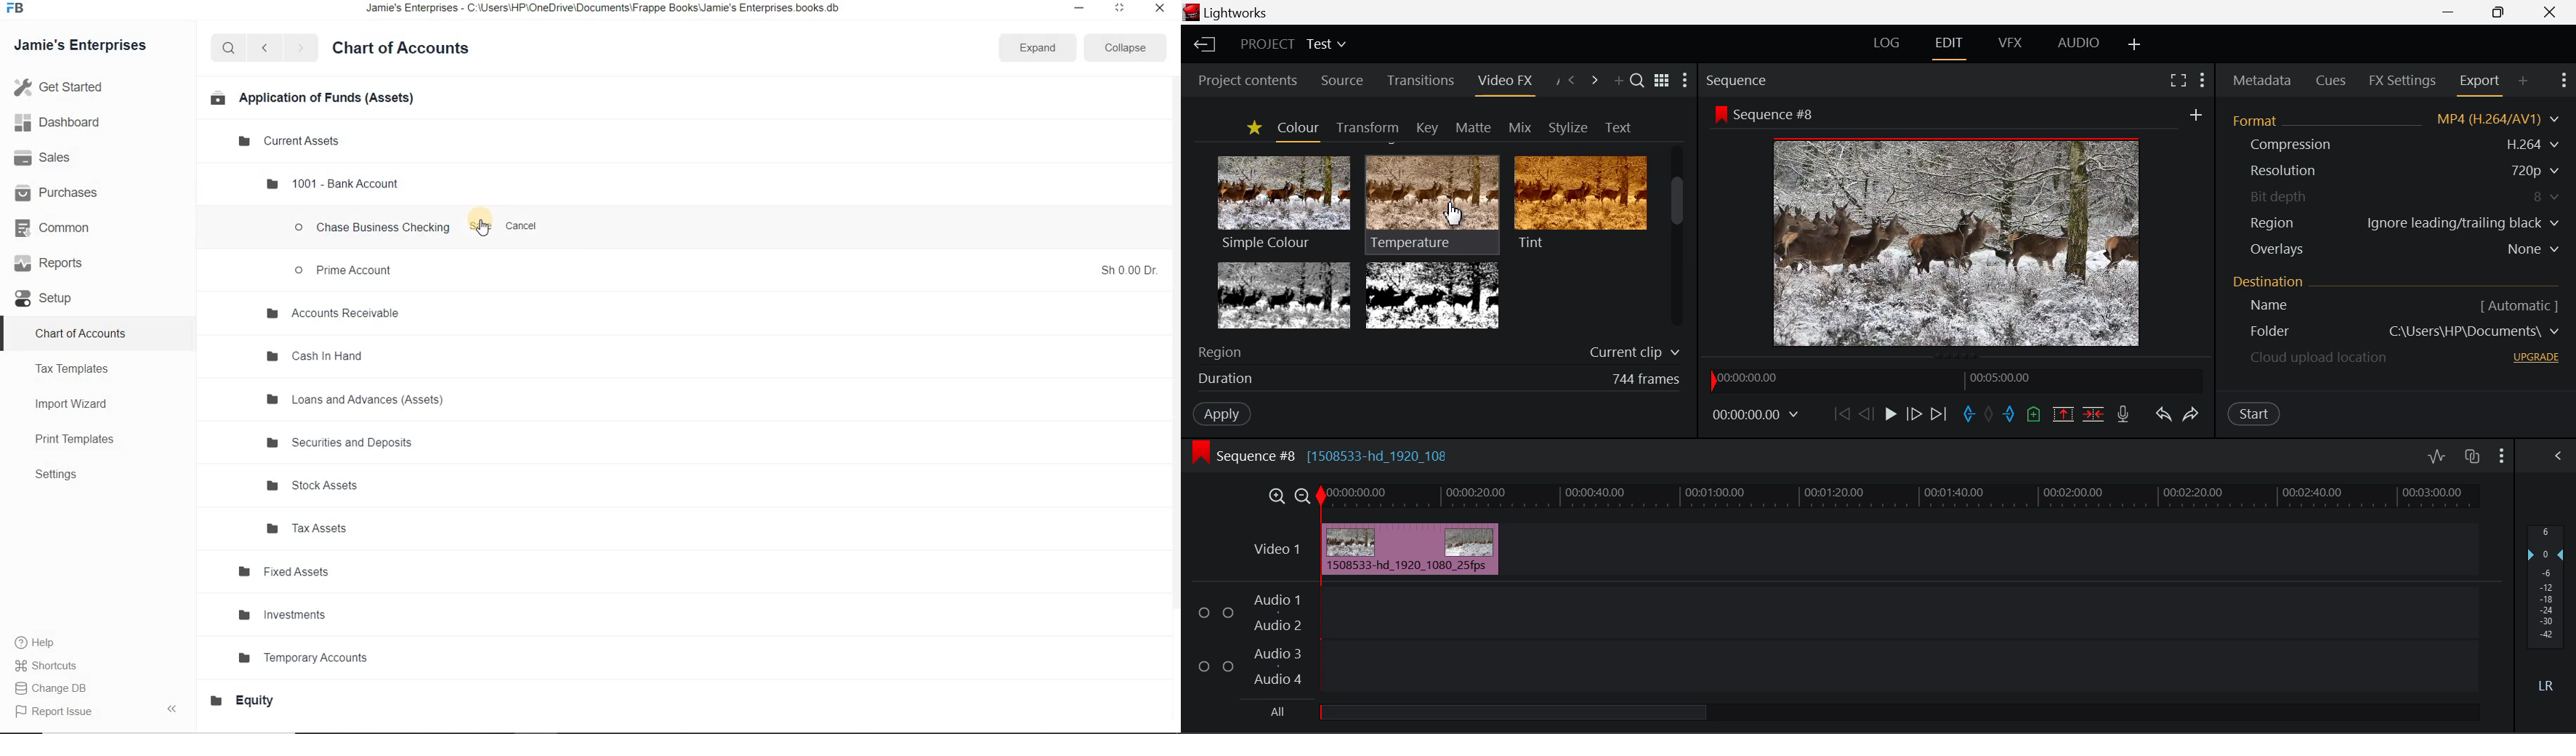 This screenshot has width=2576, height=756. I want to click on AUDIO Layout, so click(2078, 42).